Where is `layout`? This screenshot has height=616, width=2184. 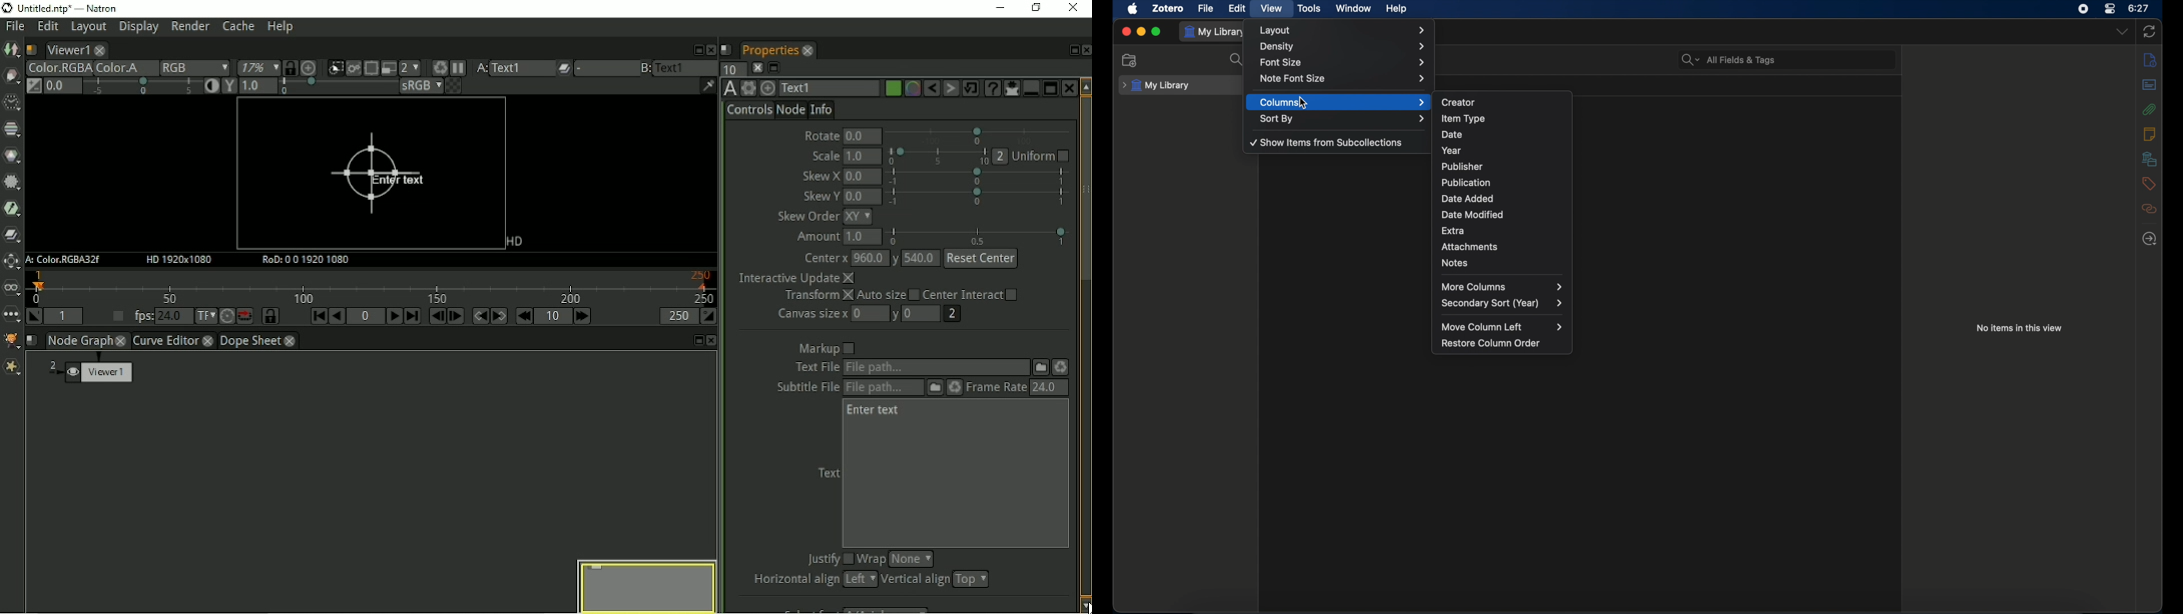 layout is located at coordinates (1342, 30).